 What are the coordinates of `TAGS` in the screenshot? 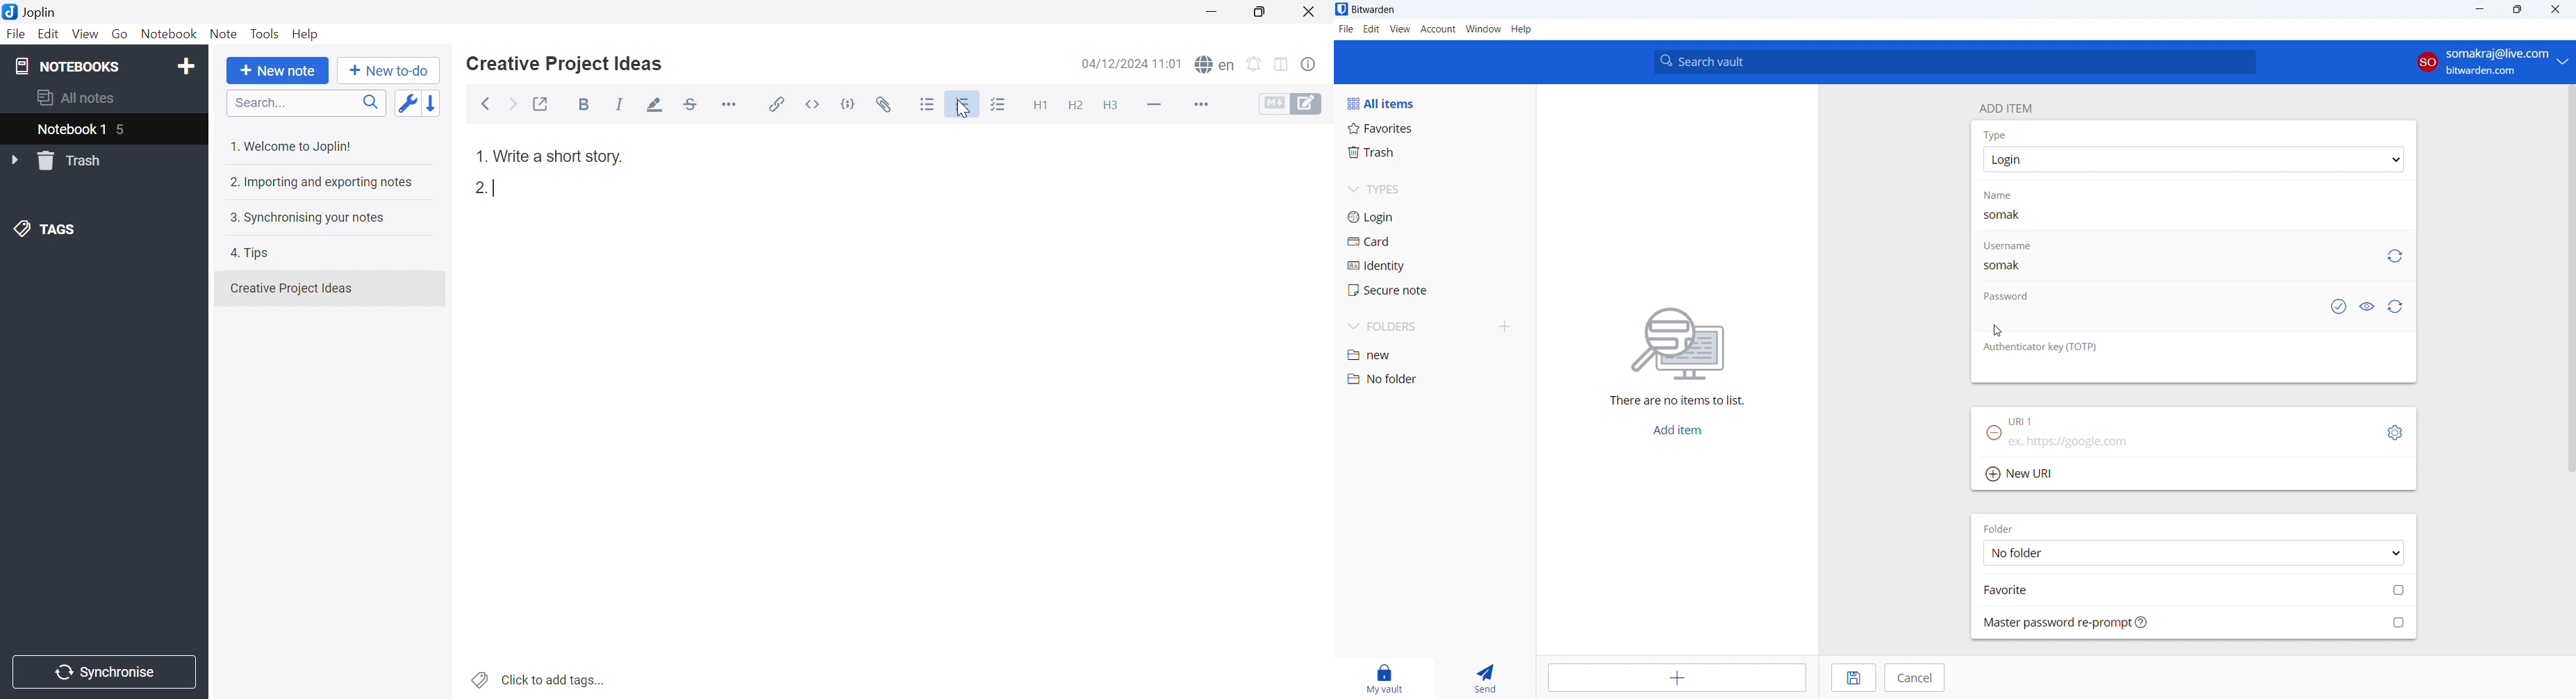 It's located at (45, 231).